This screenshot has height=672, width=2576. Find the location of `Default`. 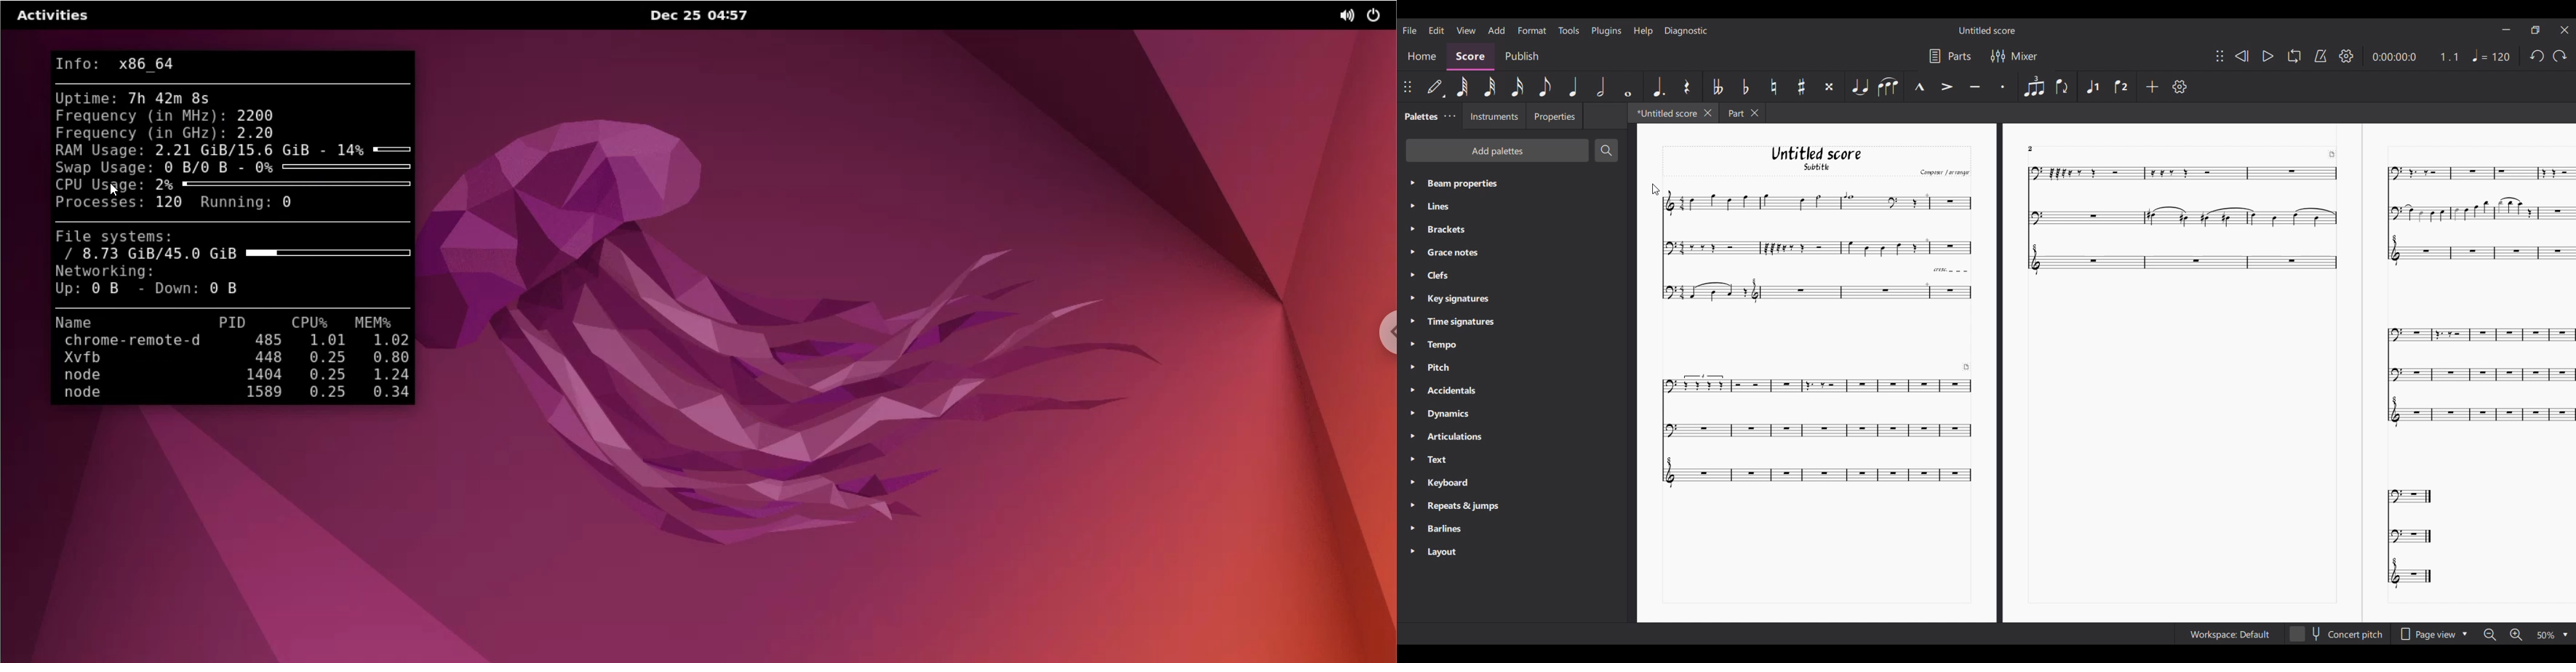

Default is located at coordinates (1435, 88).